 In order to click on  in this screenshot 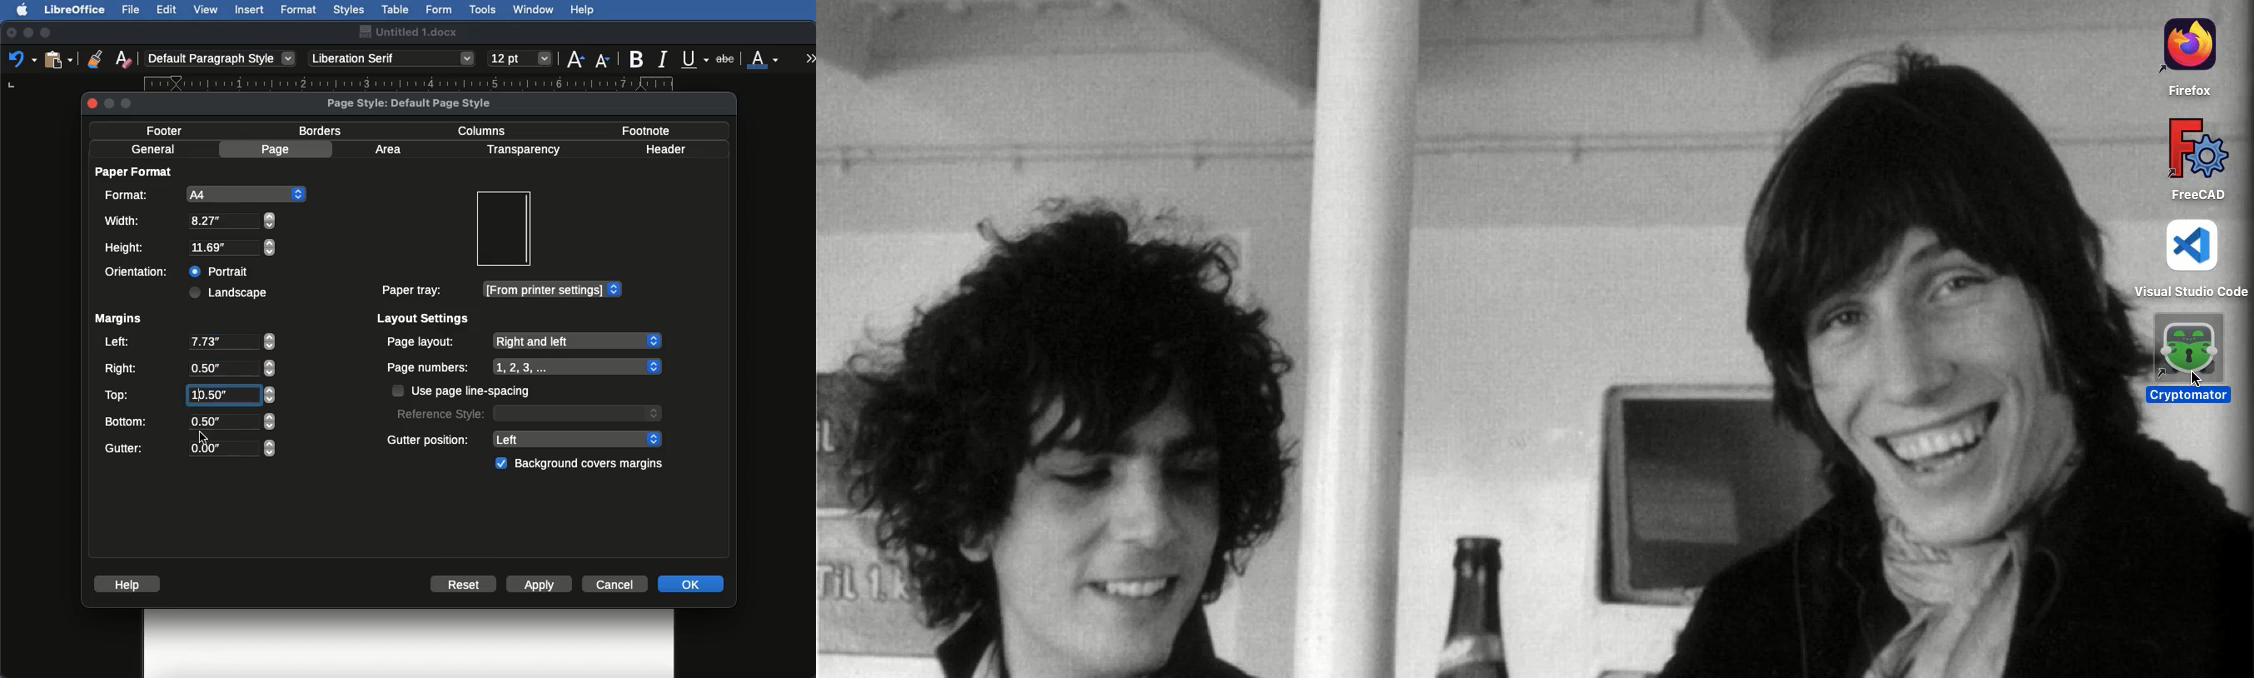, I will do `click(202, 435)`.